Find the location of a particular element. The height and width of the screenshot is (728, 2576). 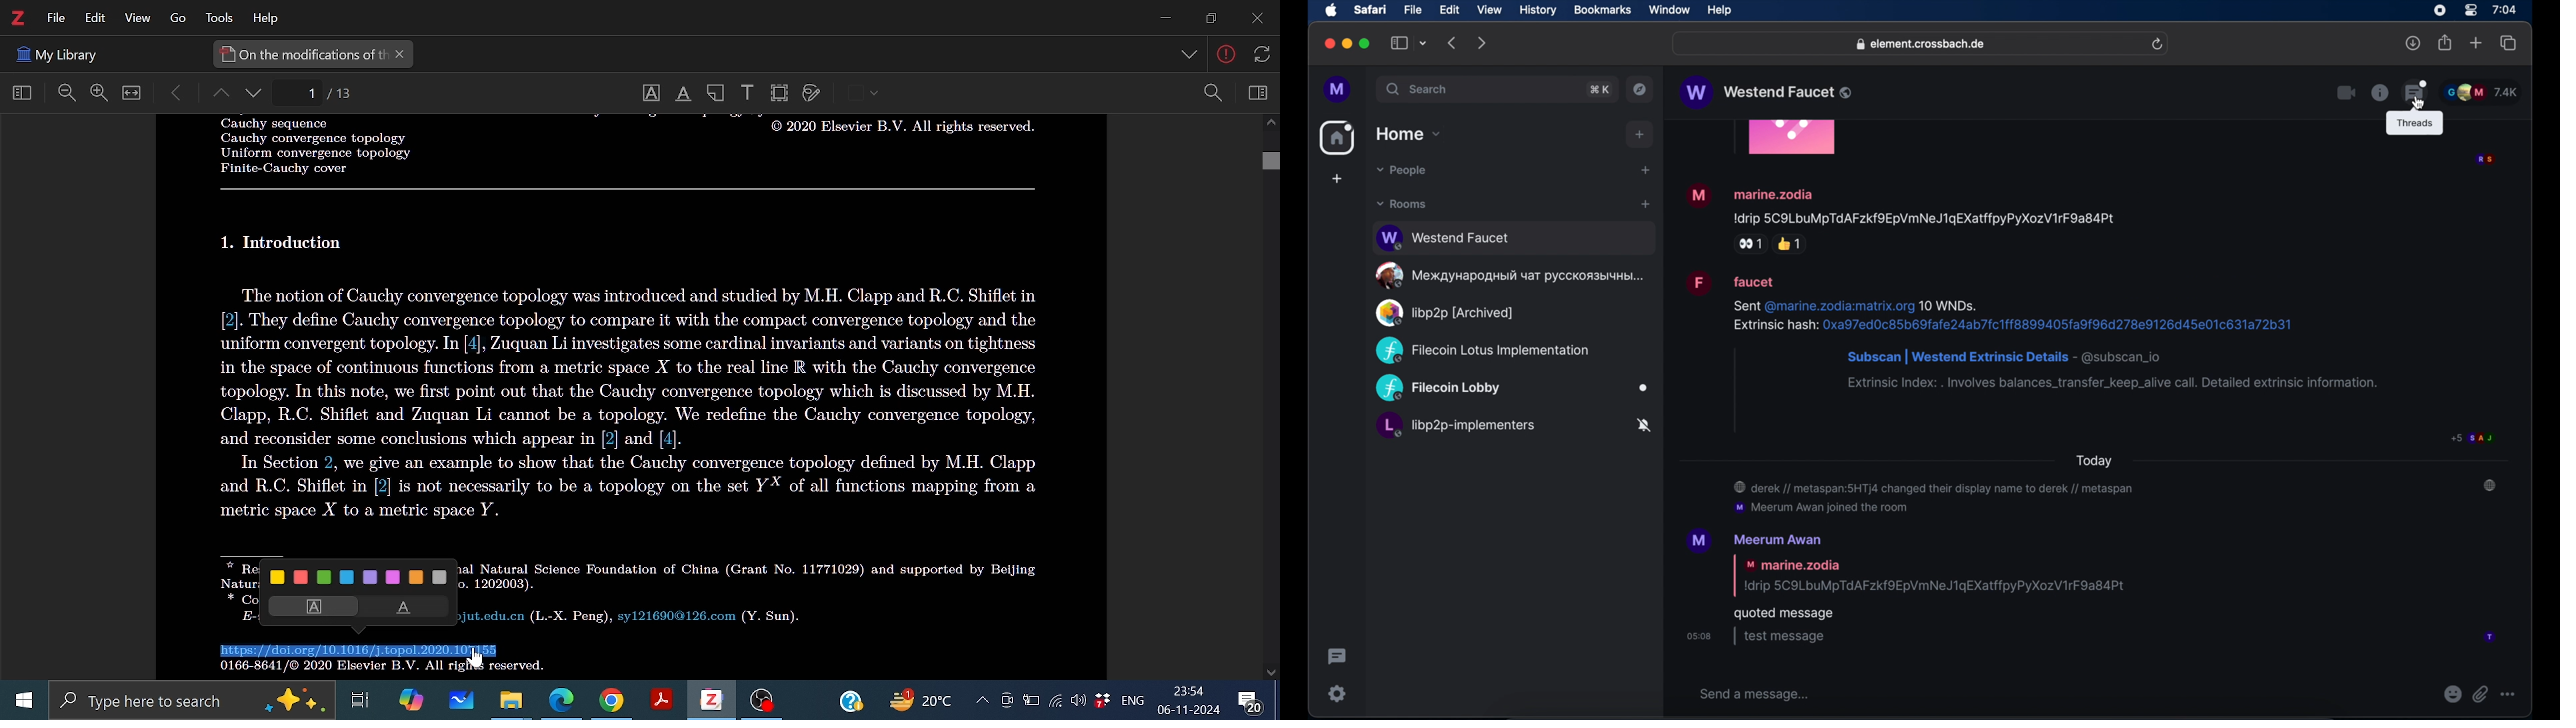

show tab overview is located at coordinates (1398, 43).